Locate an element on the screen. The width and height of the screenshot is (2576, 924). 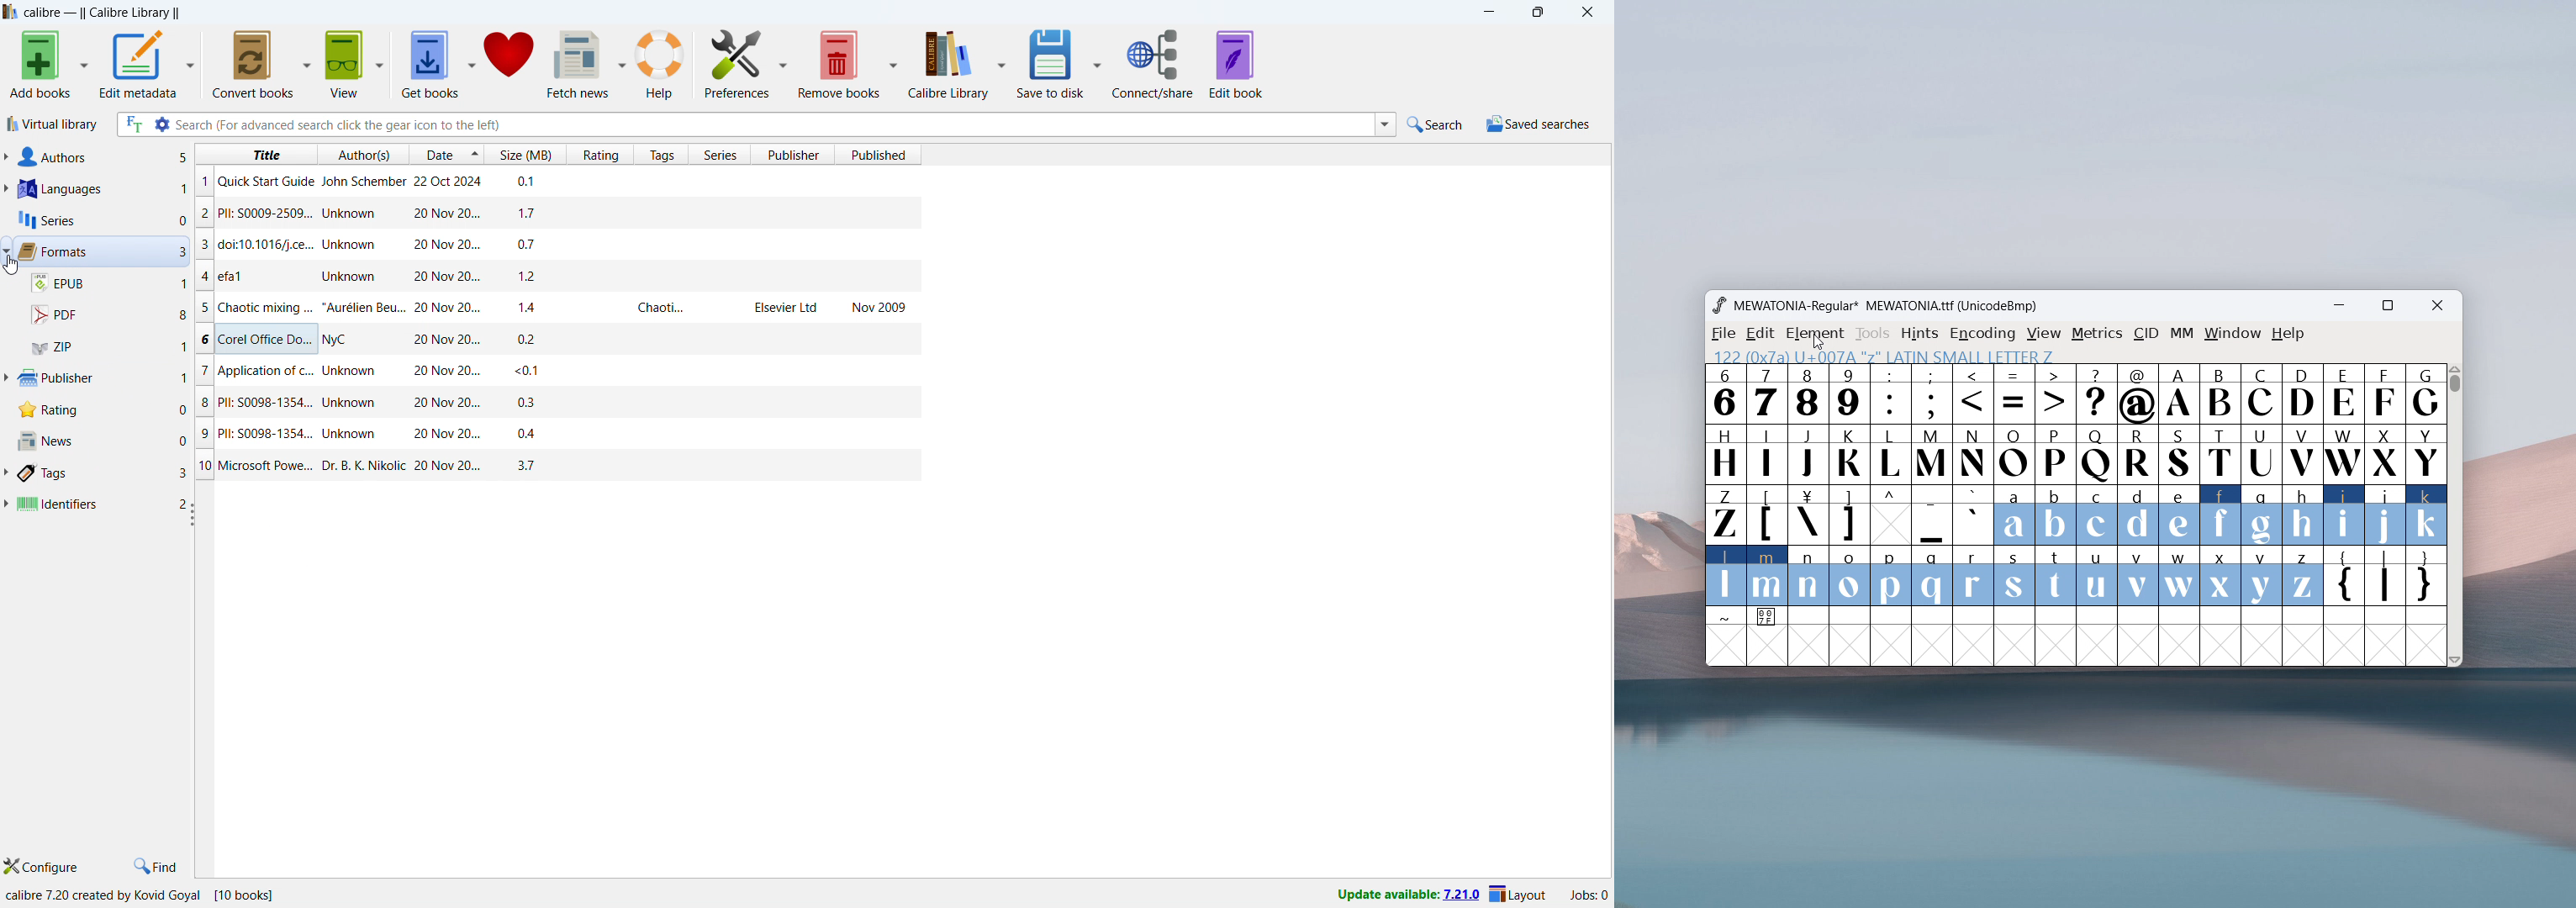
| is located at coordinates (2385, 578).